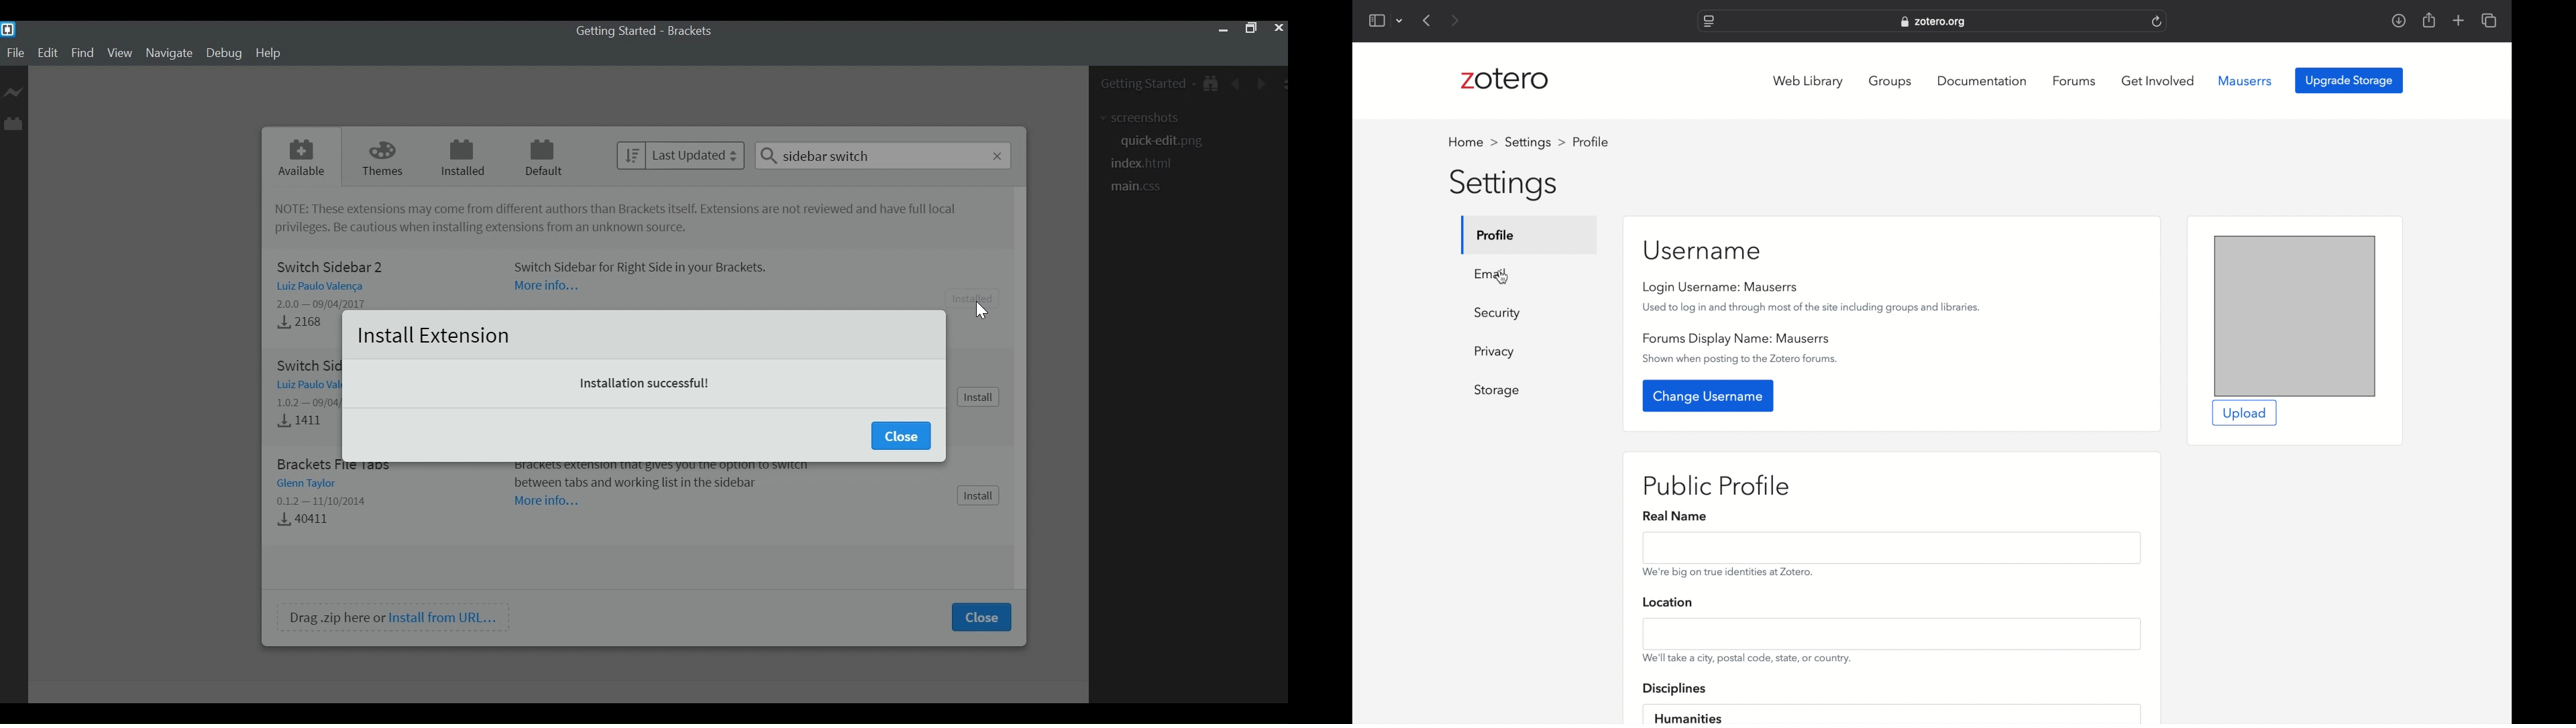  Describe the element at coordinates (433, 335) in the screenshot. I see `Installation Extension` at that location.